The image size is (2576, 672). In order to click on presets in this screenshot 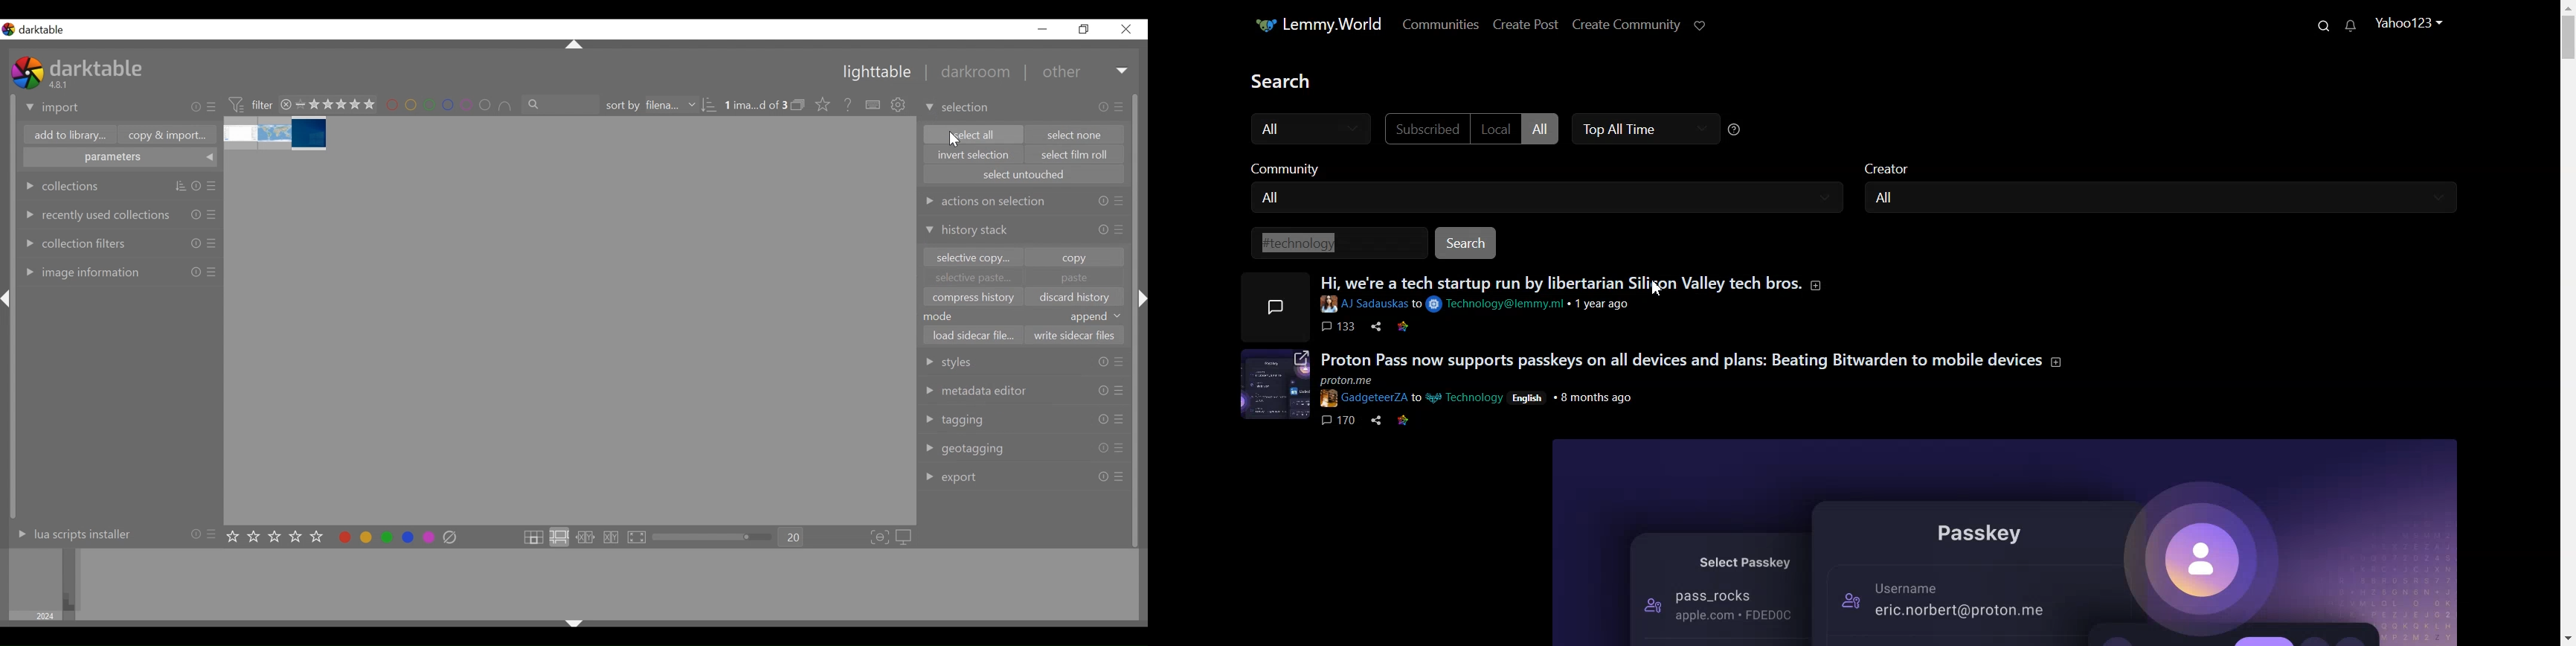, I will do `click(1119, 203)`.